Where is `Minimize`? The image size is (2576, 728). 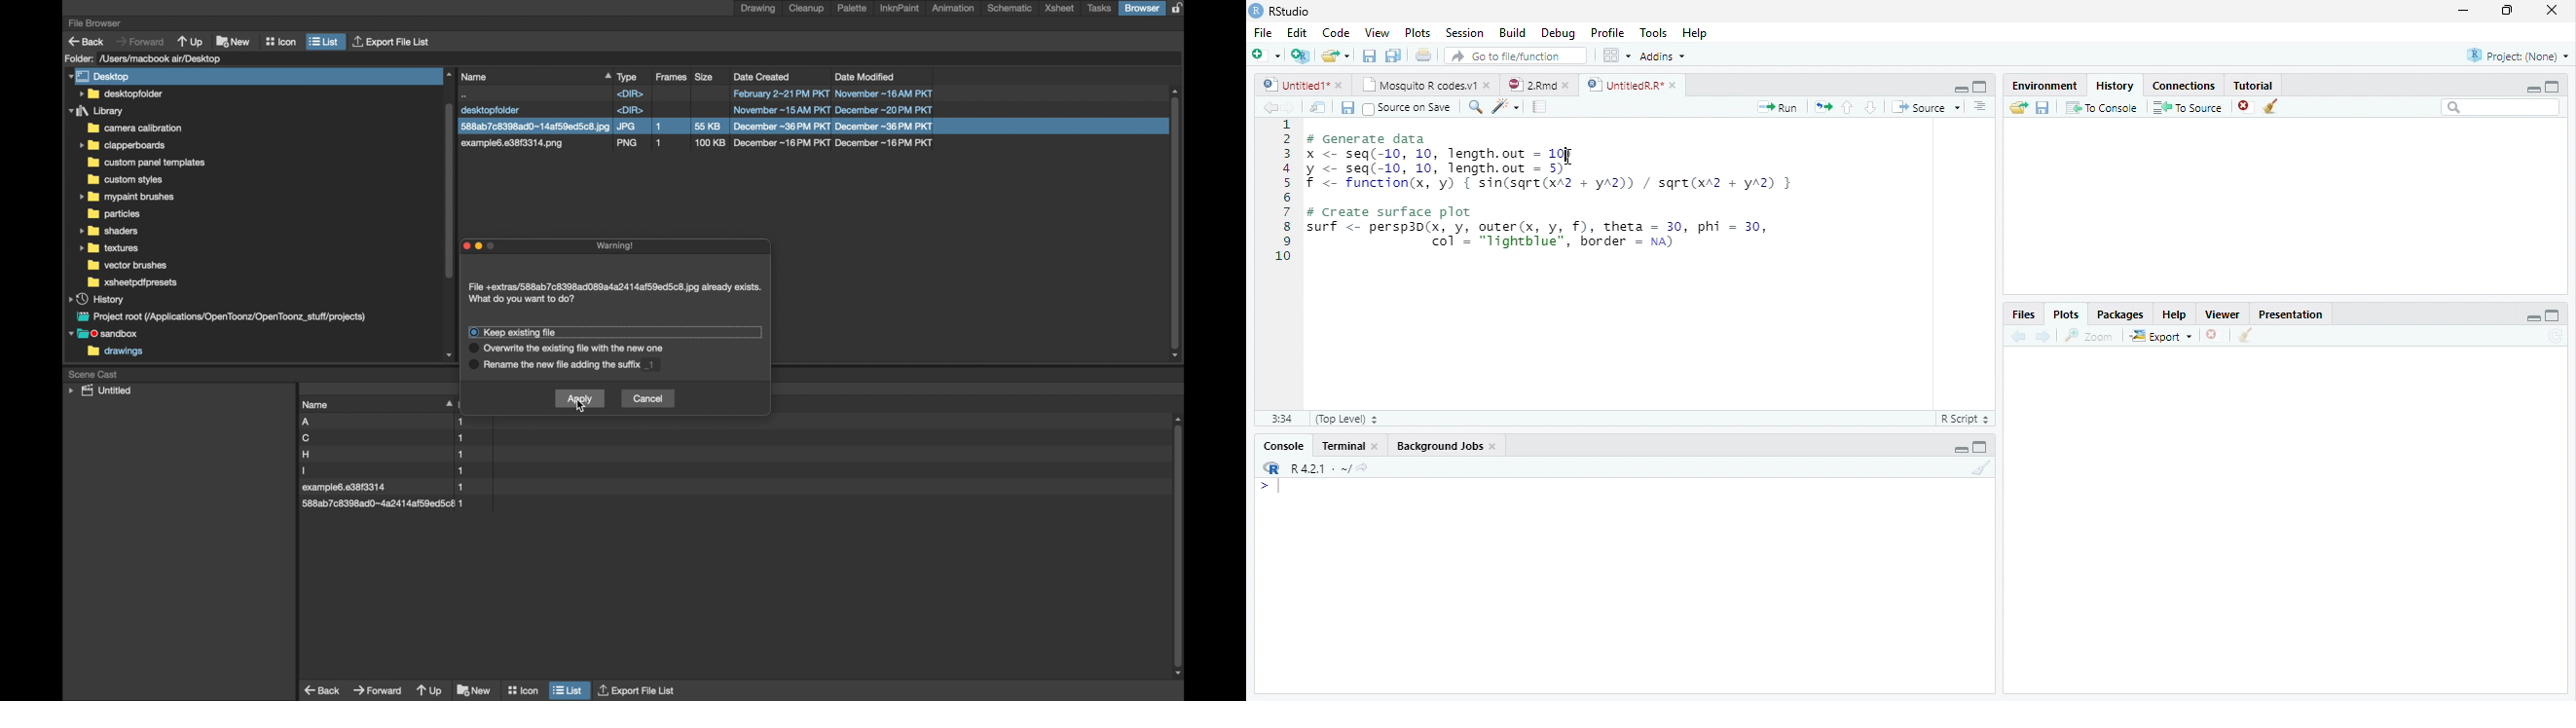 Minimize is located at coordinates (1961, 449).